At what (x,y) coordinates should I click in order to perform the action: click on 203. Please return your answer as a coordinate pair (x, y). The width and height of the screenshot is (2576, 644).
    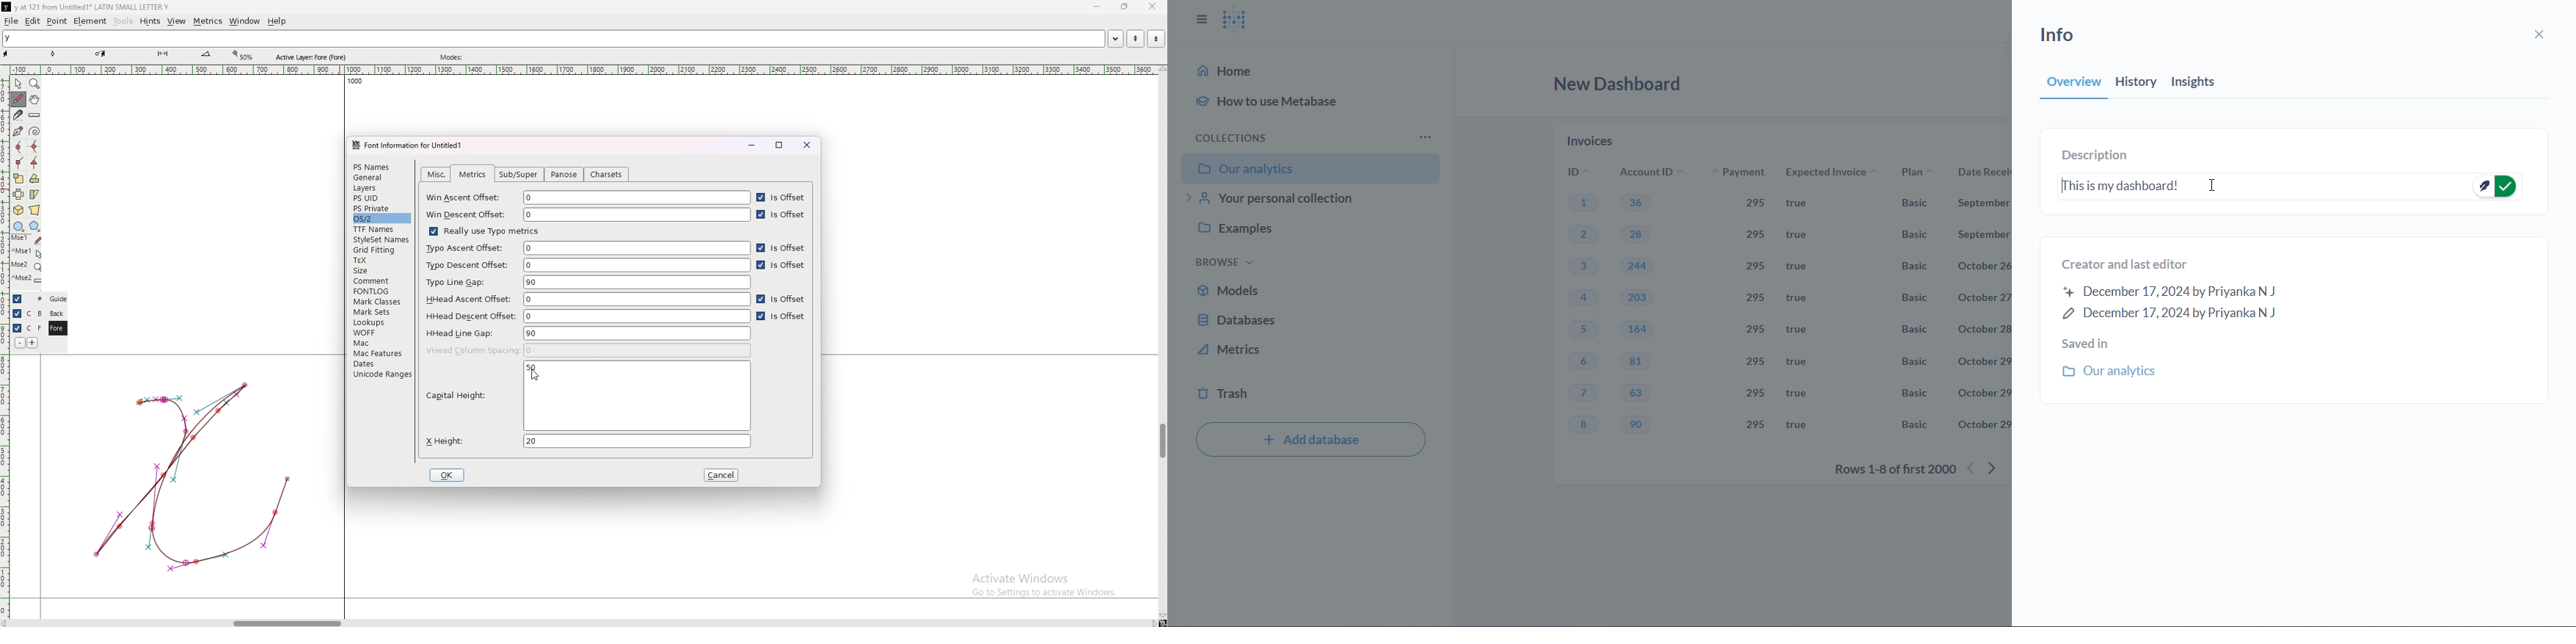
    Looking at the image, I should click on (1640, 299).